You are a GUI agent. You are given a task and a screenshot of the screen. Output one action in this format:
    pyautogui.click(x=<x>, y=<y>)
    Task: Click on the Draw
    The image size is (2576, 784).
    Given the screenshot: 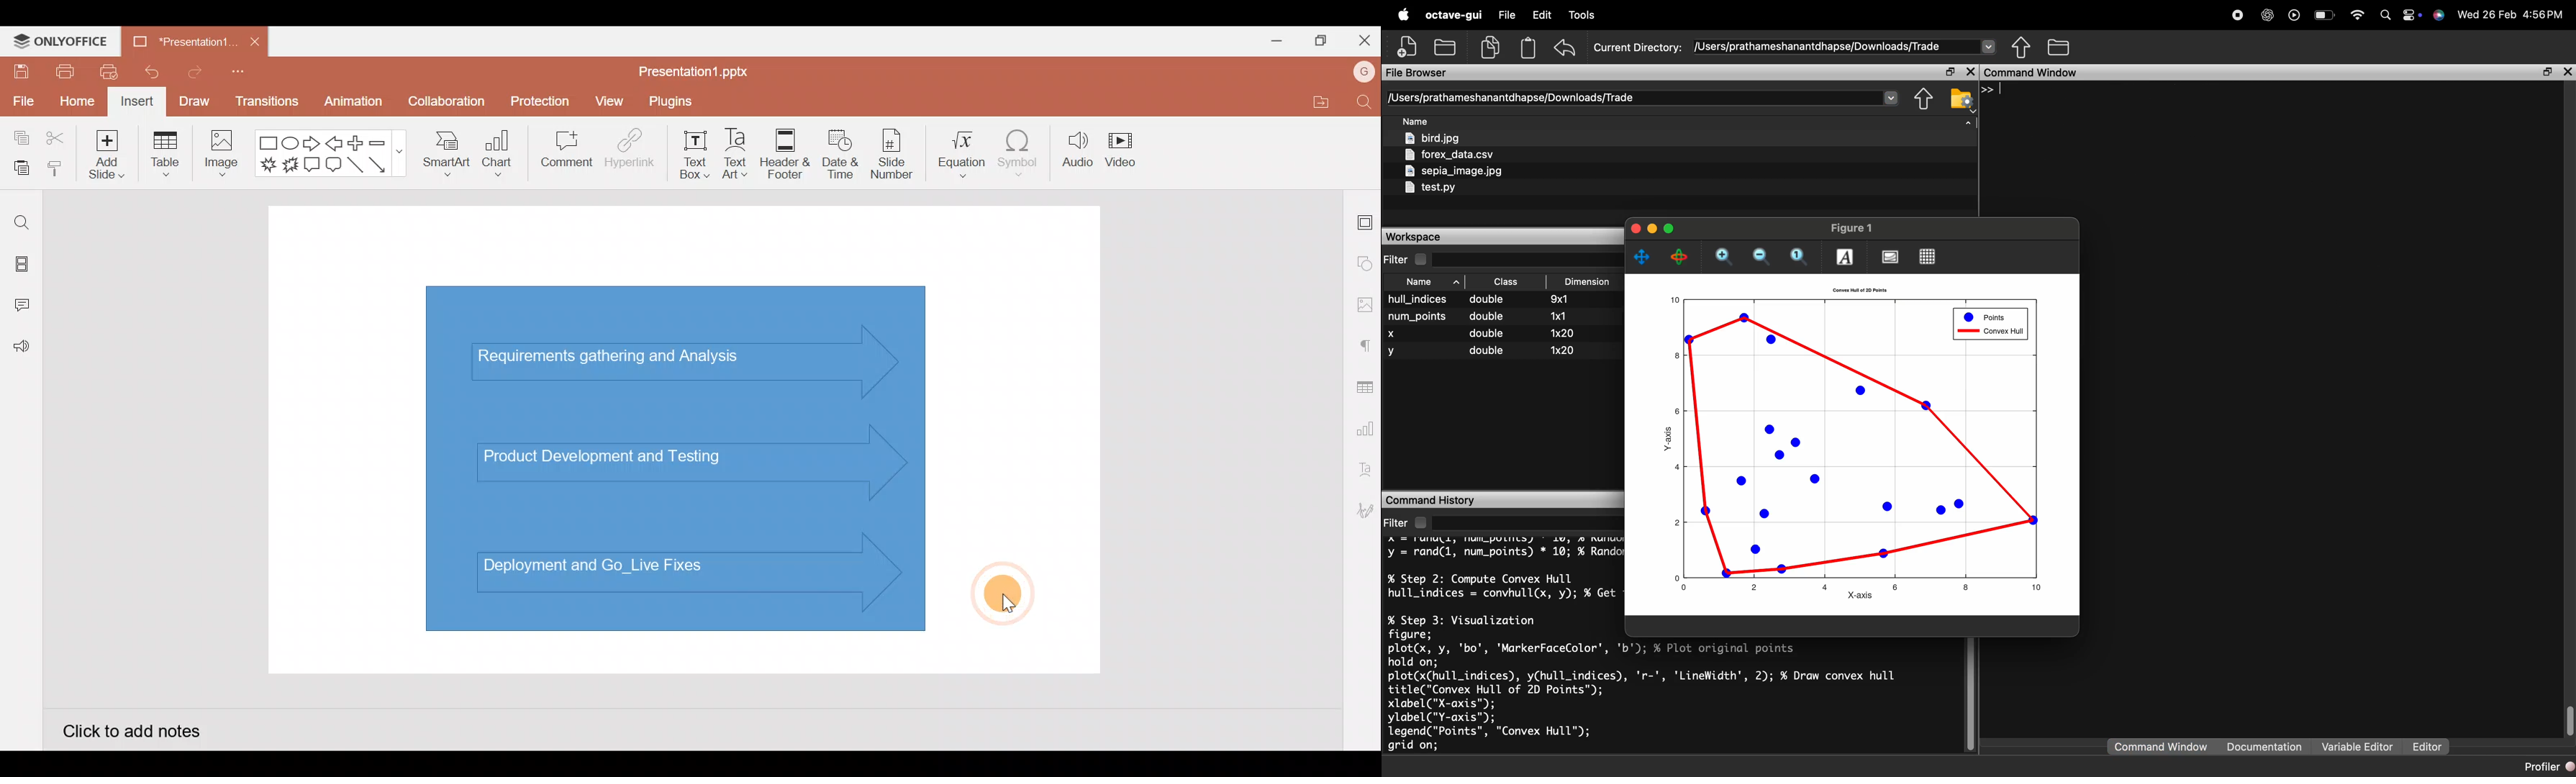 What is the action you would take?
    pyautogui.click(x=194, y=101)
    